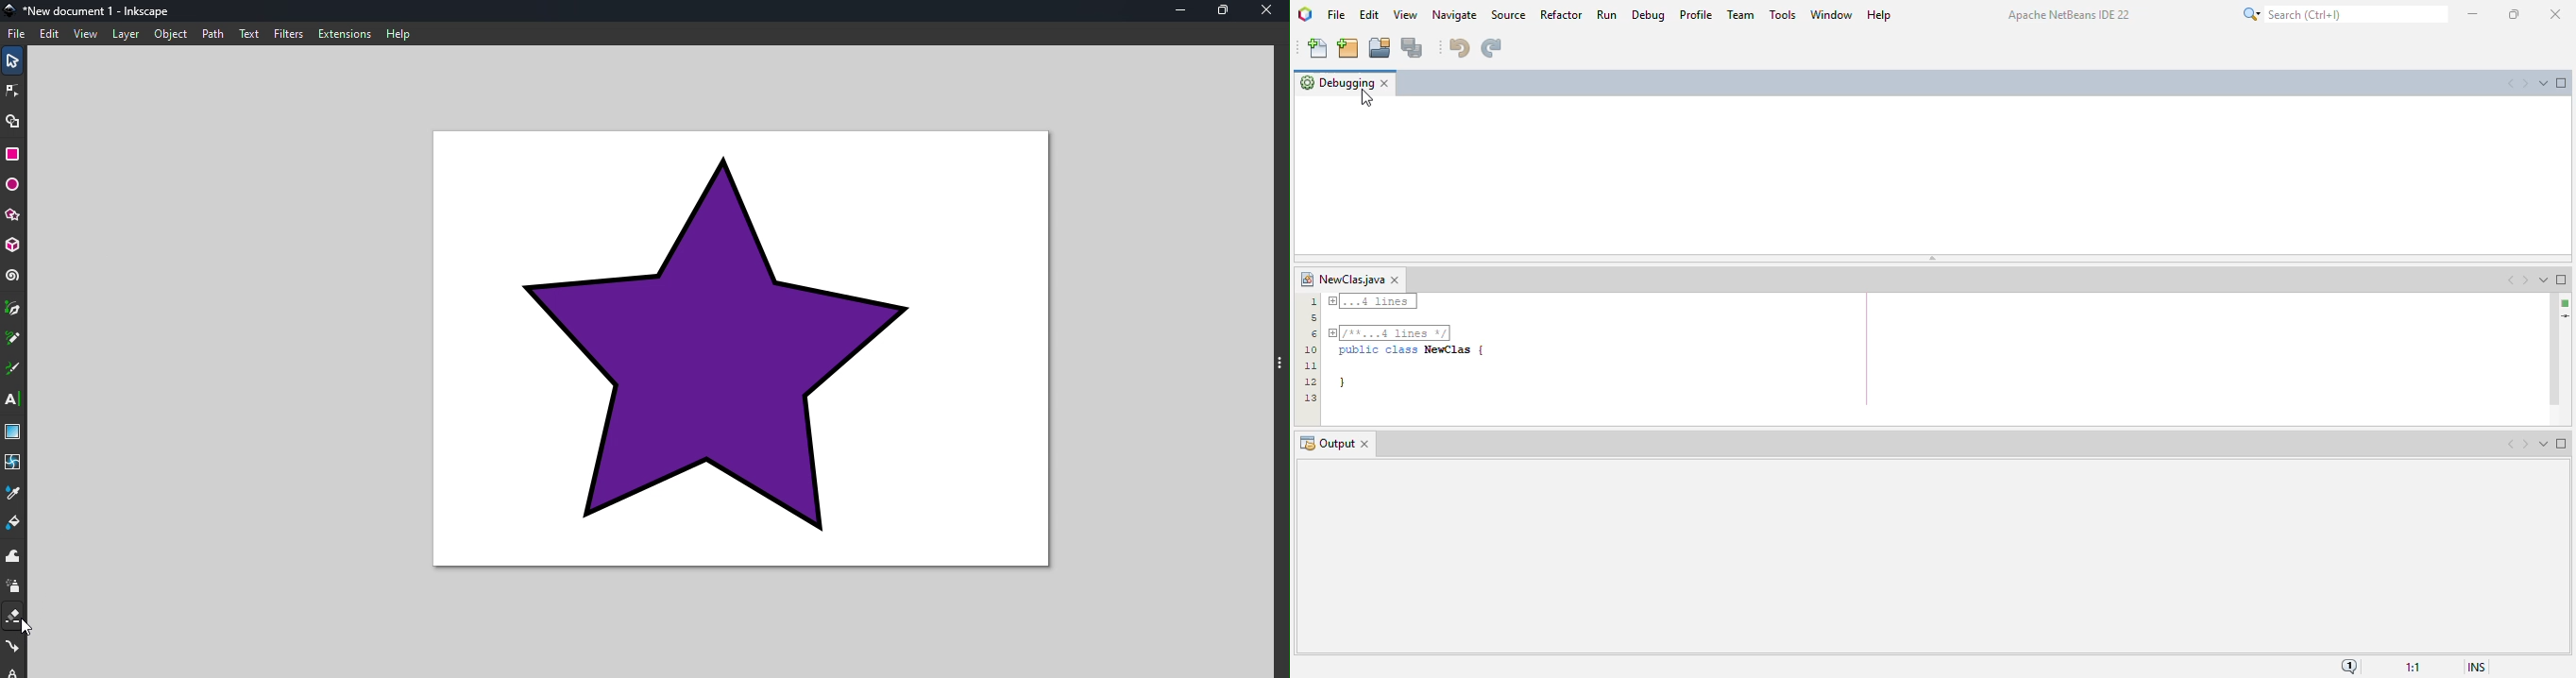  I want to click on spray tool, so click(14, 588).